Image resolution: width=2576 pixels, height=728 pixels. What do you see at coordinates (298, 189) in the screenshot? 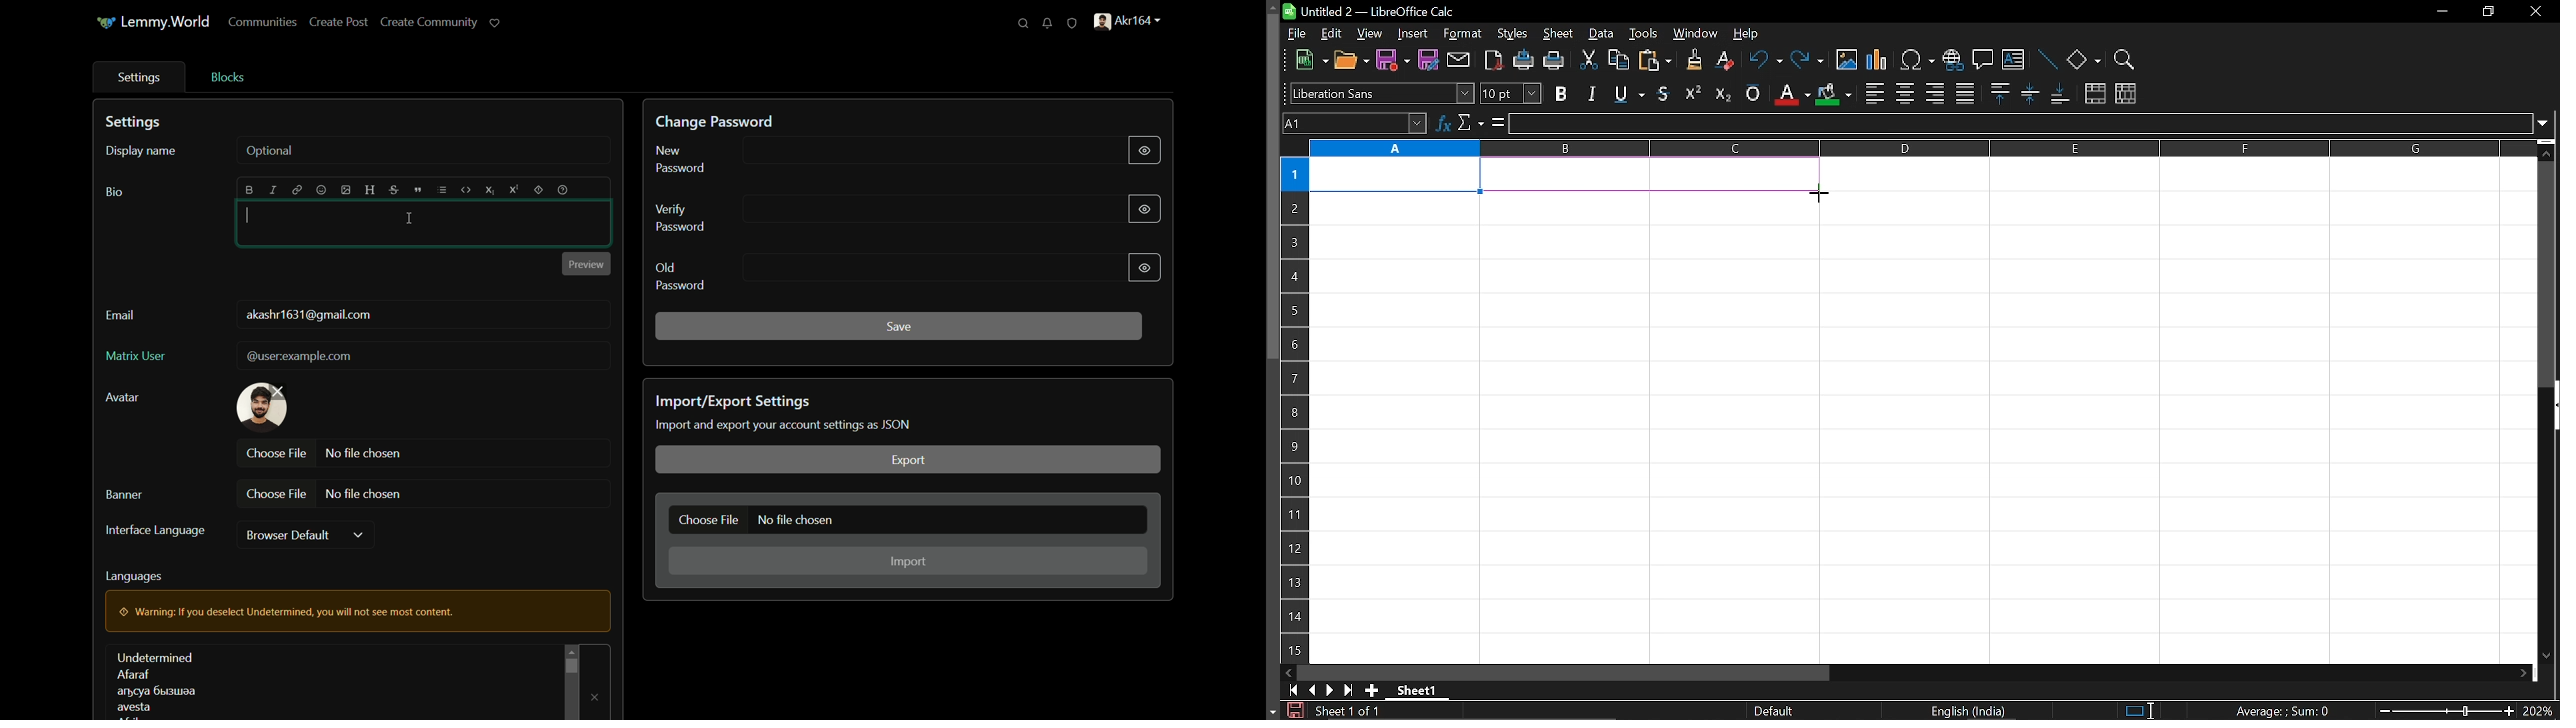
I see `link` at bounding box center [298, 189].